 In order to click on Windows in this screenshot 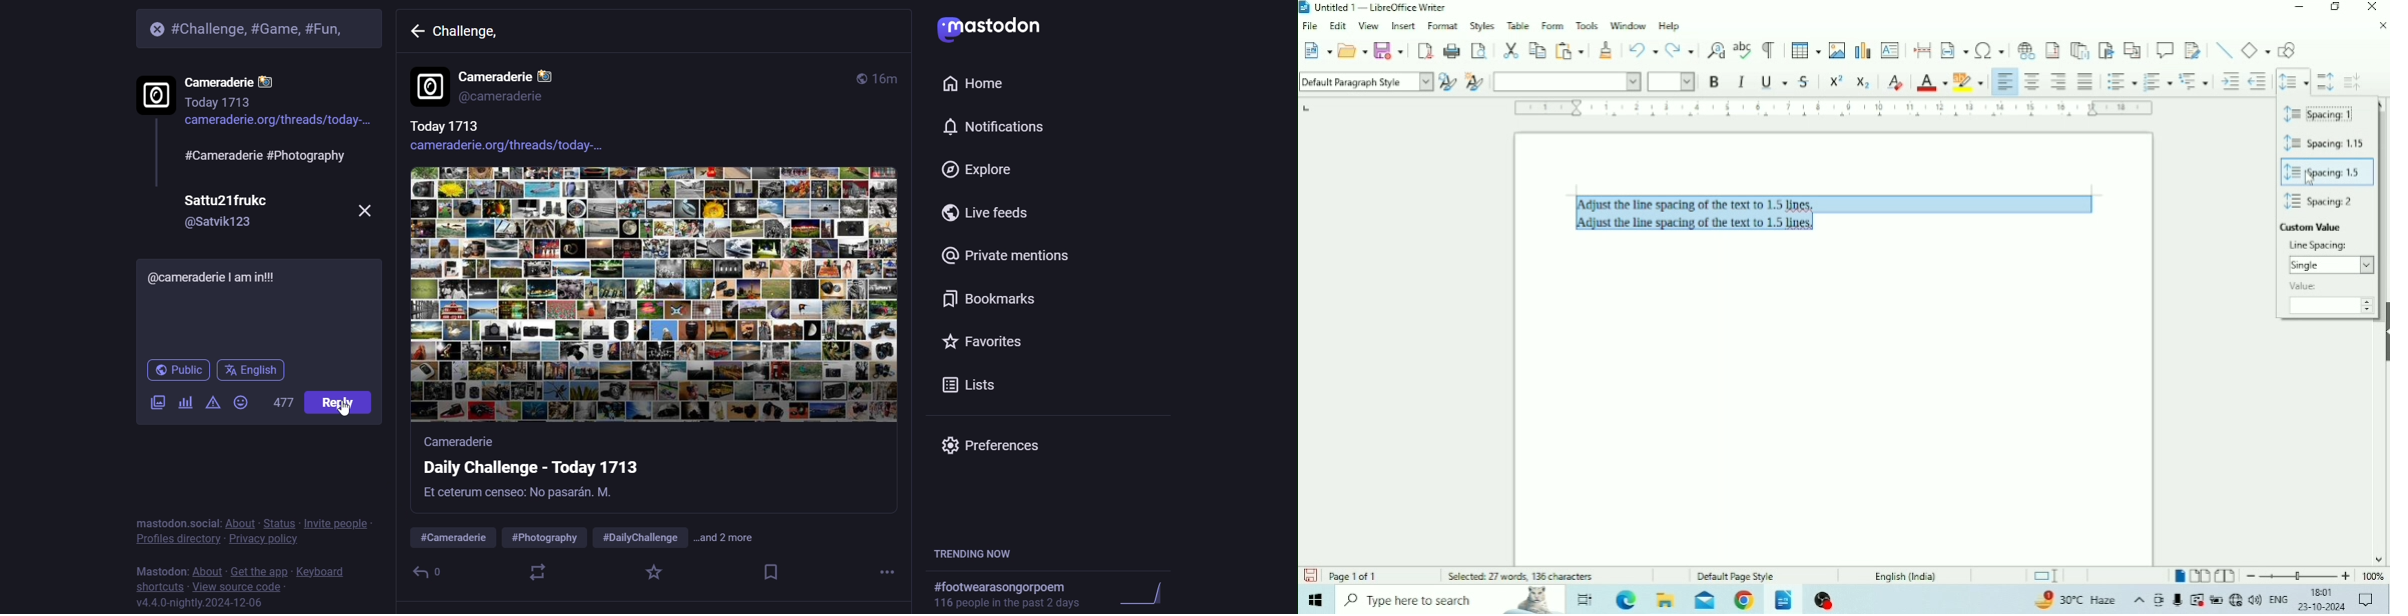, I will do `click(1315, 600)`.